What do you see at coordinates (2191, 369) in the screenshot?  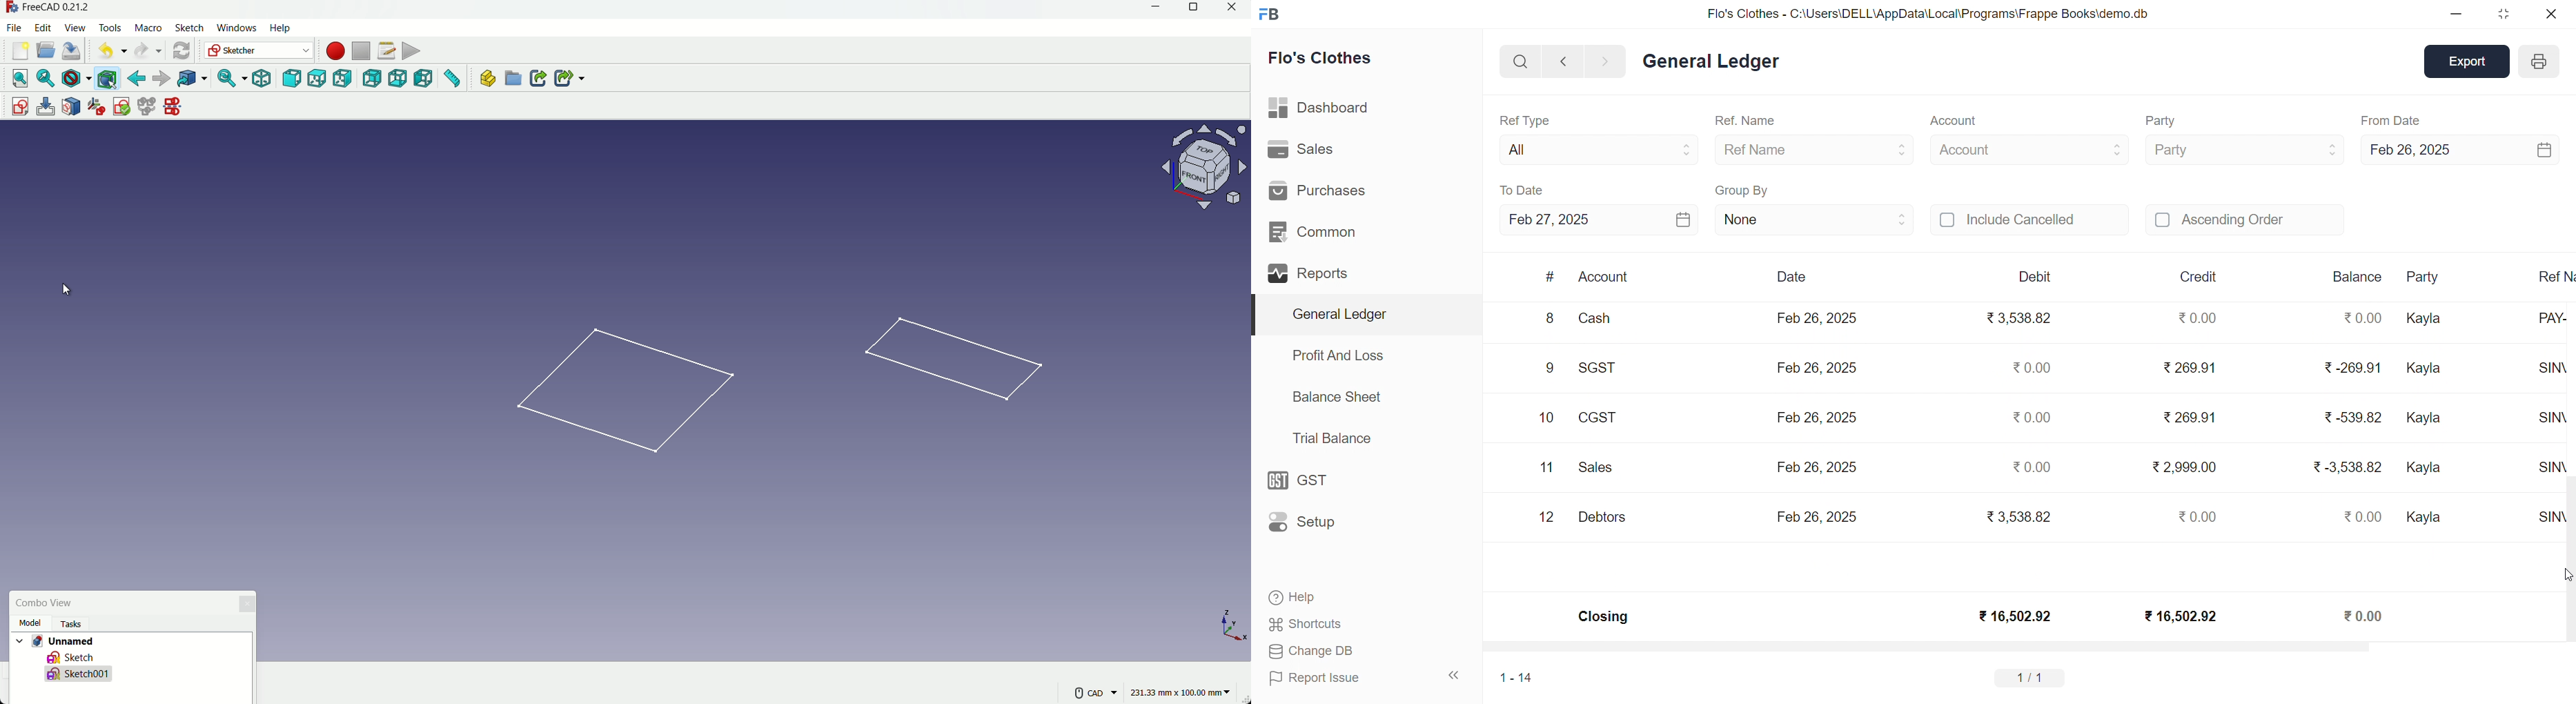 I see `₹269.91` at bounding box center [2191, 369].